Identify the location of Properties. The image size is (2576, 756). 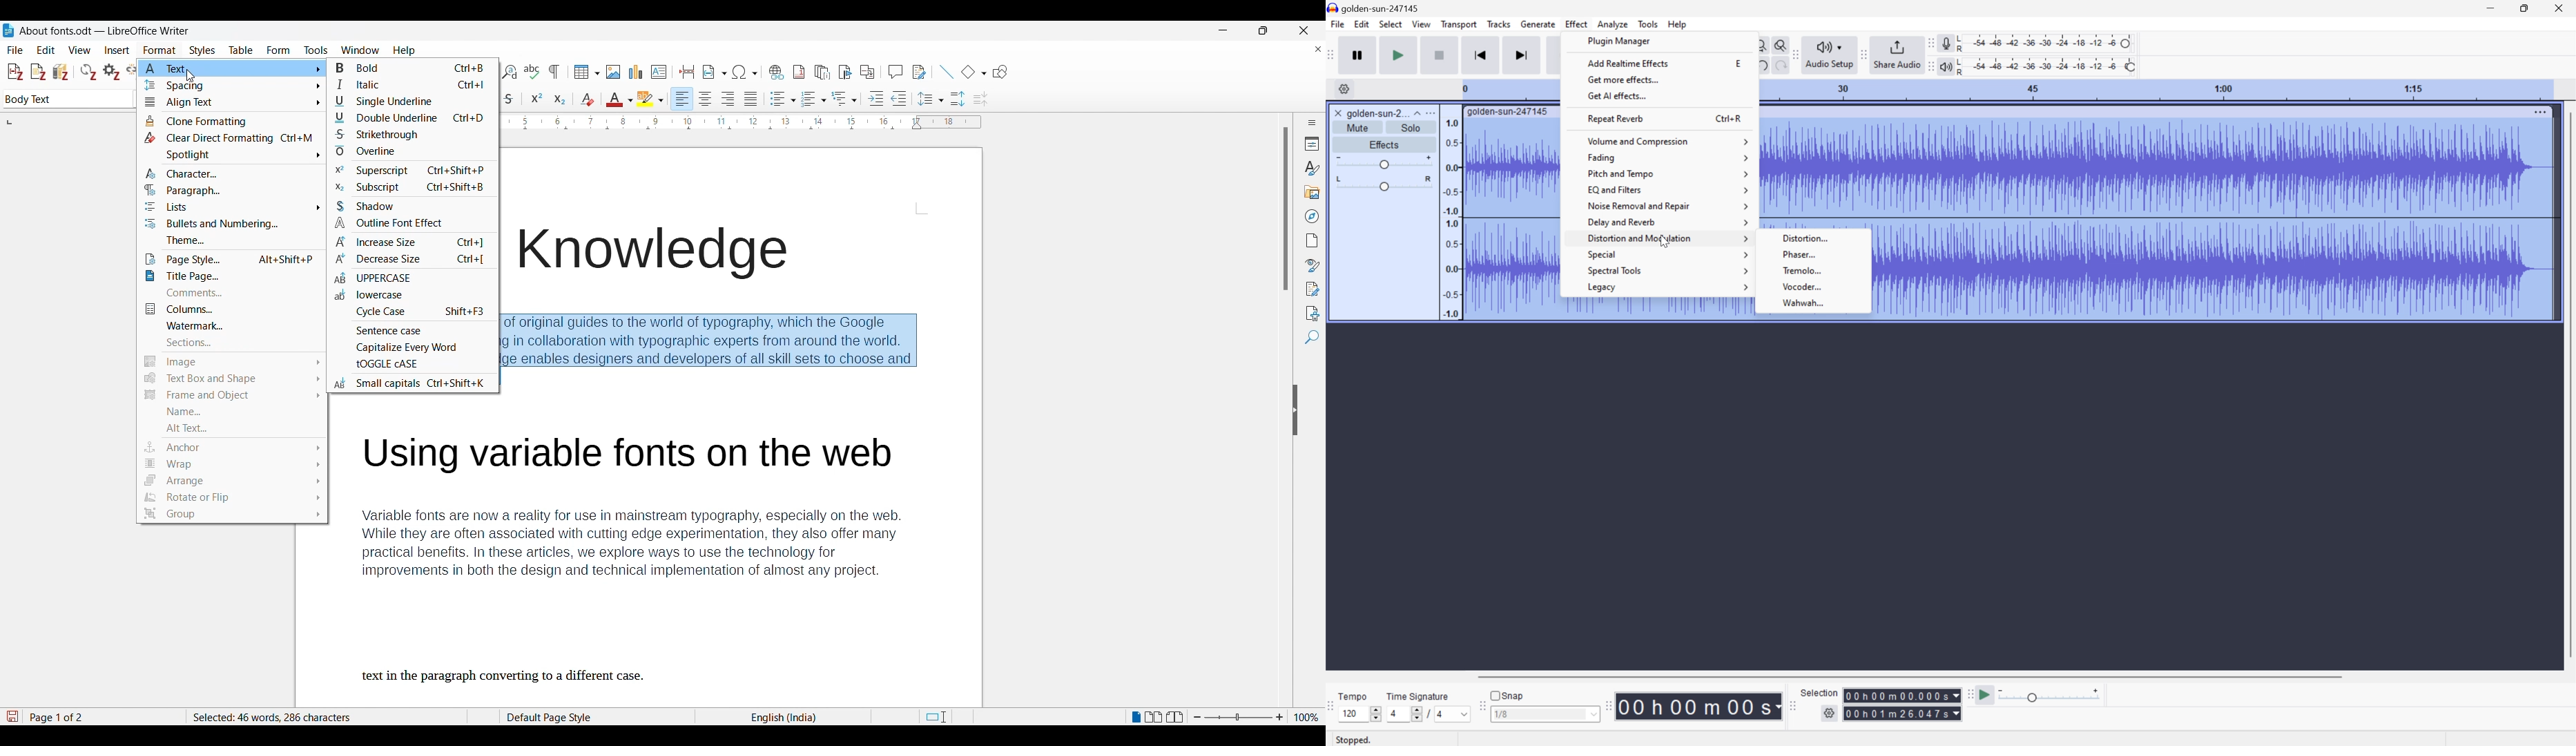
(1313, 144).